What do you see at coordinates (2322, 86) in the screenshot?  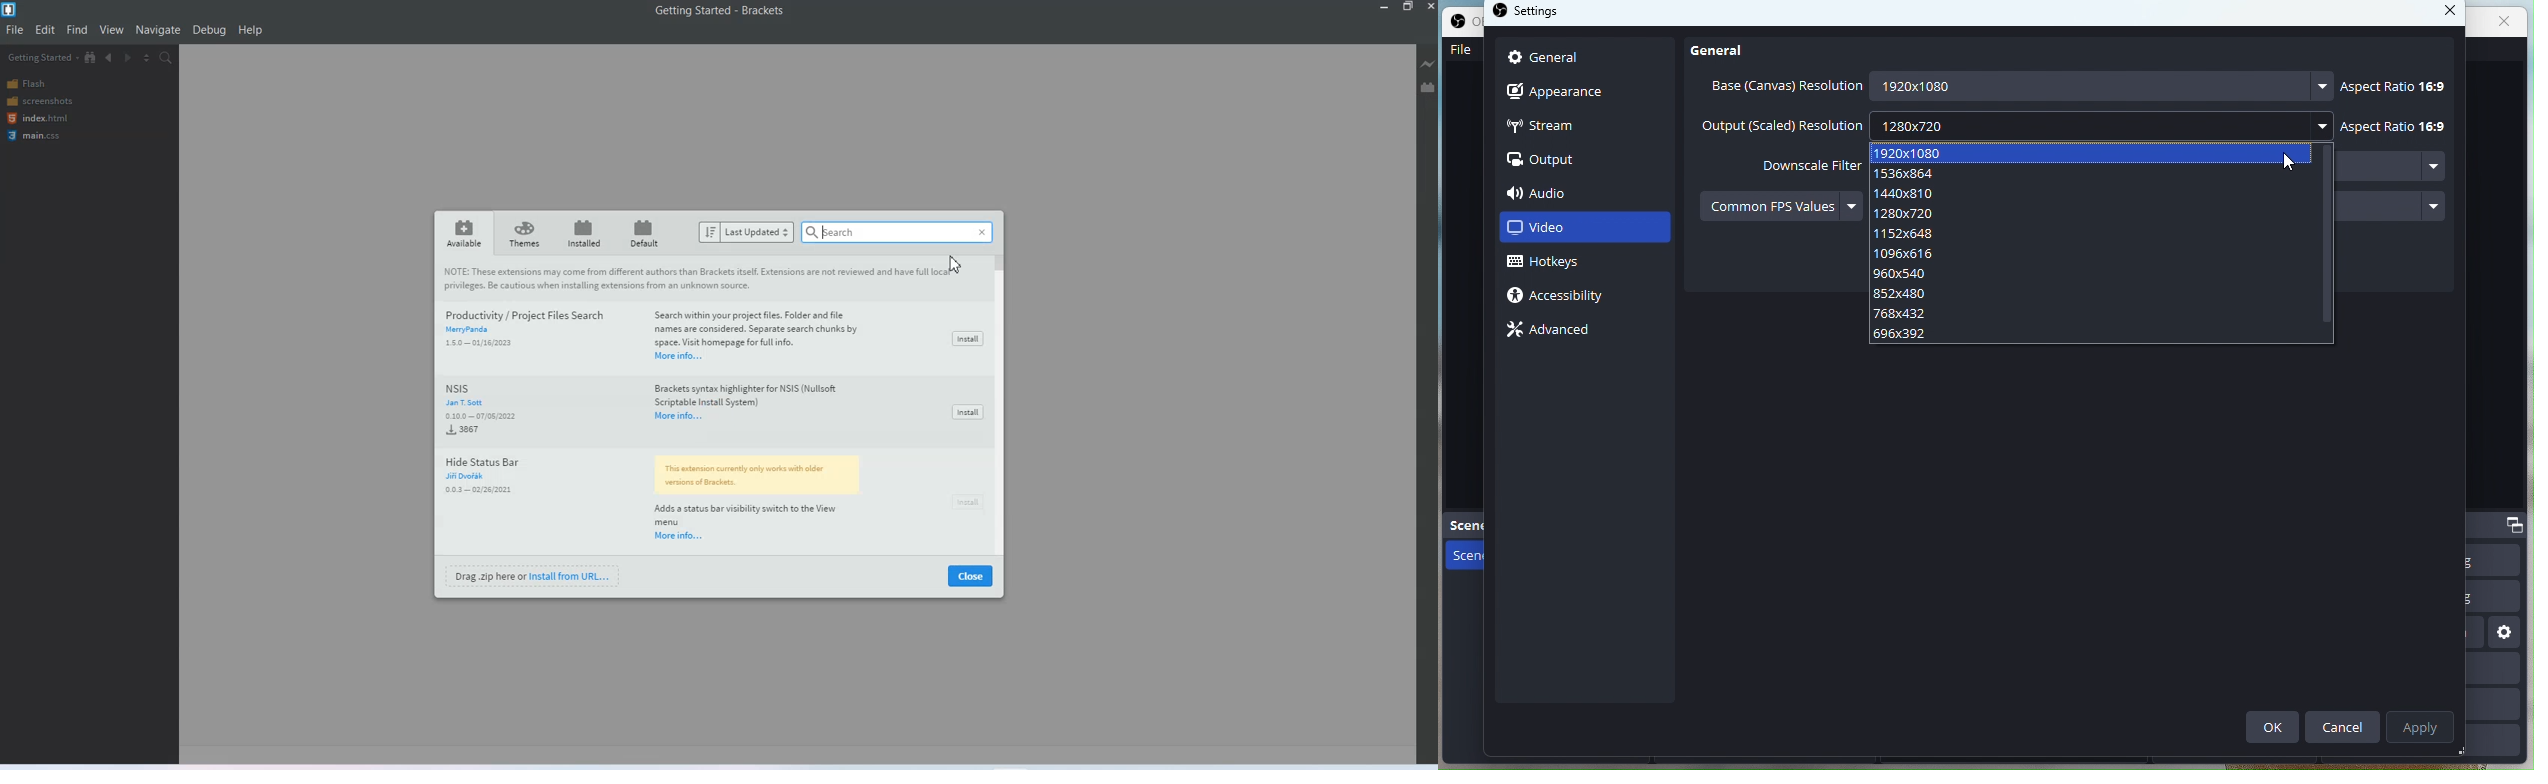 I see `more options` at bounding box center [2322, 86].